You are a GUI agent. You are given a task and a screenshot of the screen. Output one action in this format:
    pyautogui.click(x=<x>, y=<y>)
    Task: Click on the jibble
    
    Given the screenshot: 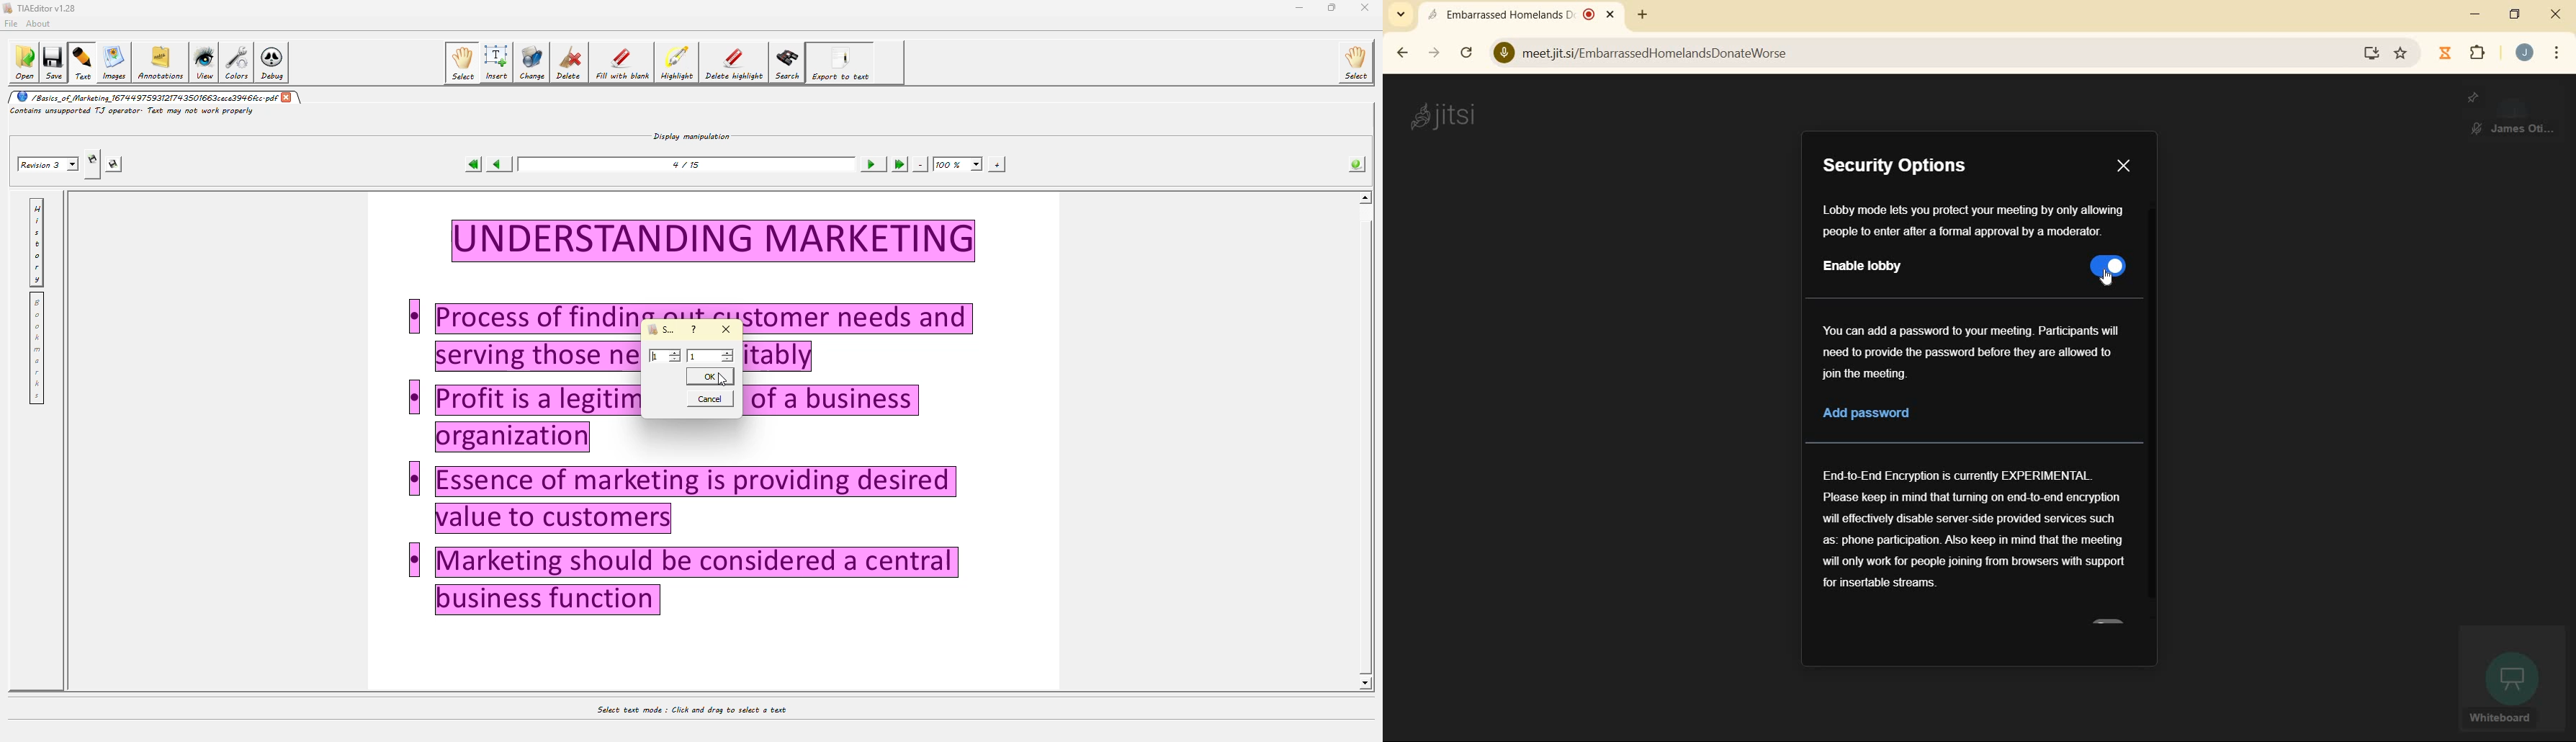 What is the action you would take?
    pyautogui.click(x=2448, y=53)
    